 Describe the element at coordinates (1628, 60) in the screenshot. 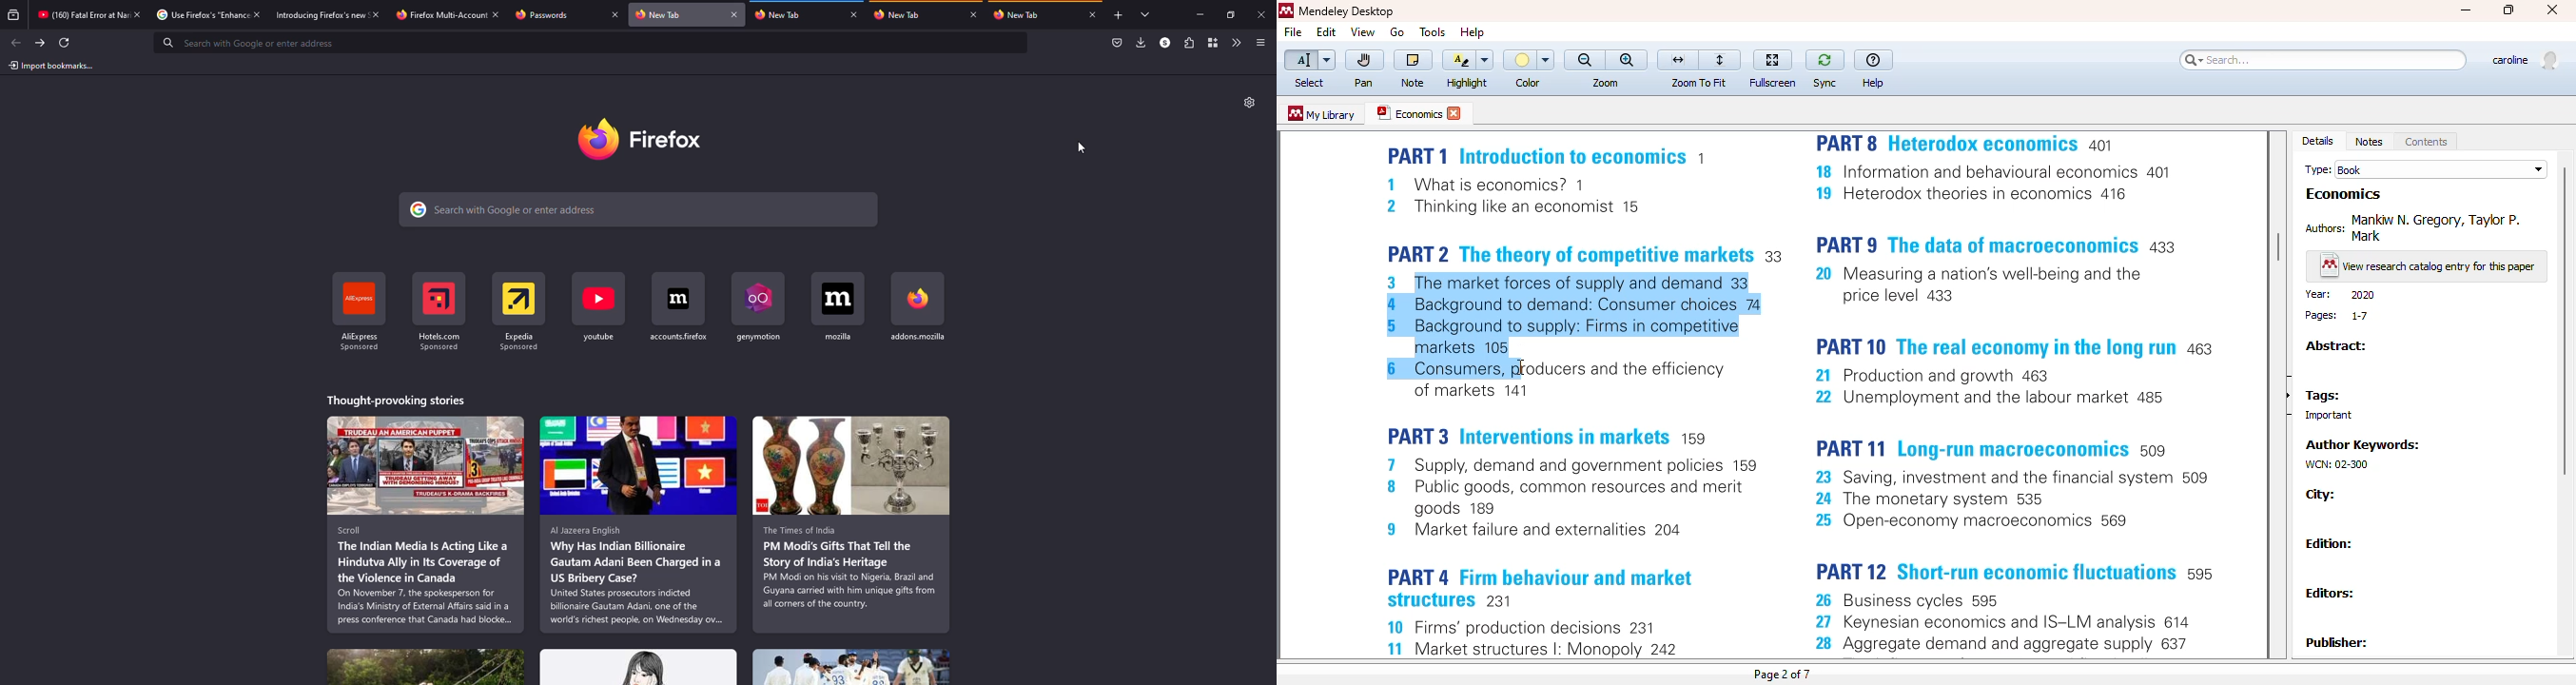

I see `zoom in` at that location.